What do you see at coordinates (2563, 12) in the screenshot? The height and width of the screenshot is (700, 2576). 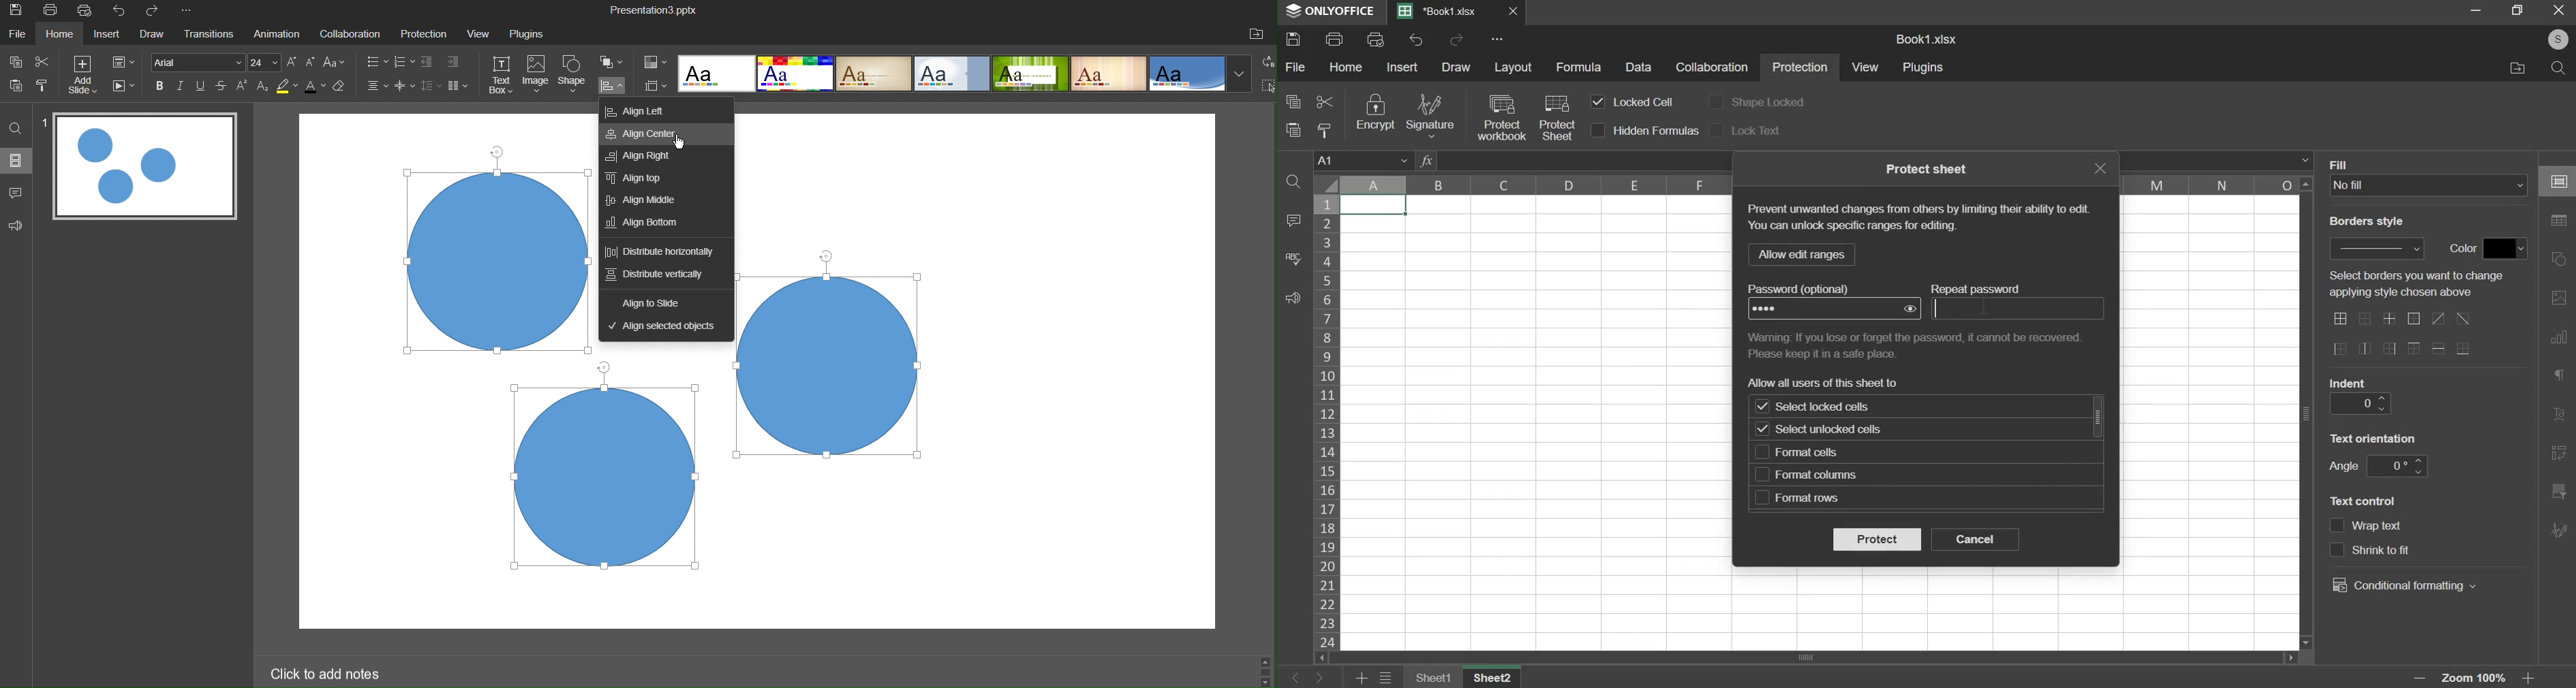 I see `Cancel` at bounding box center [2563, 12].